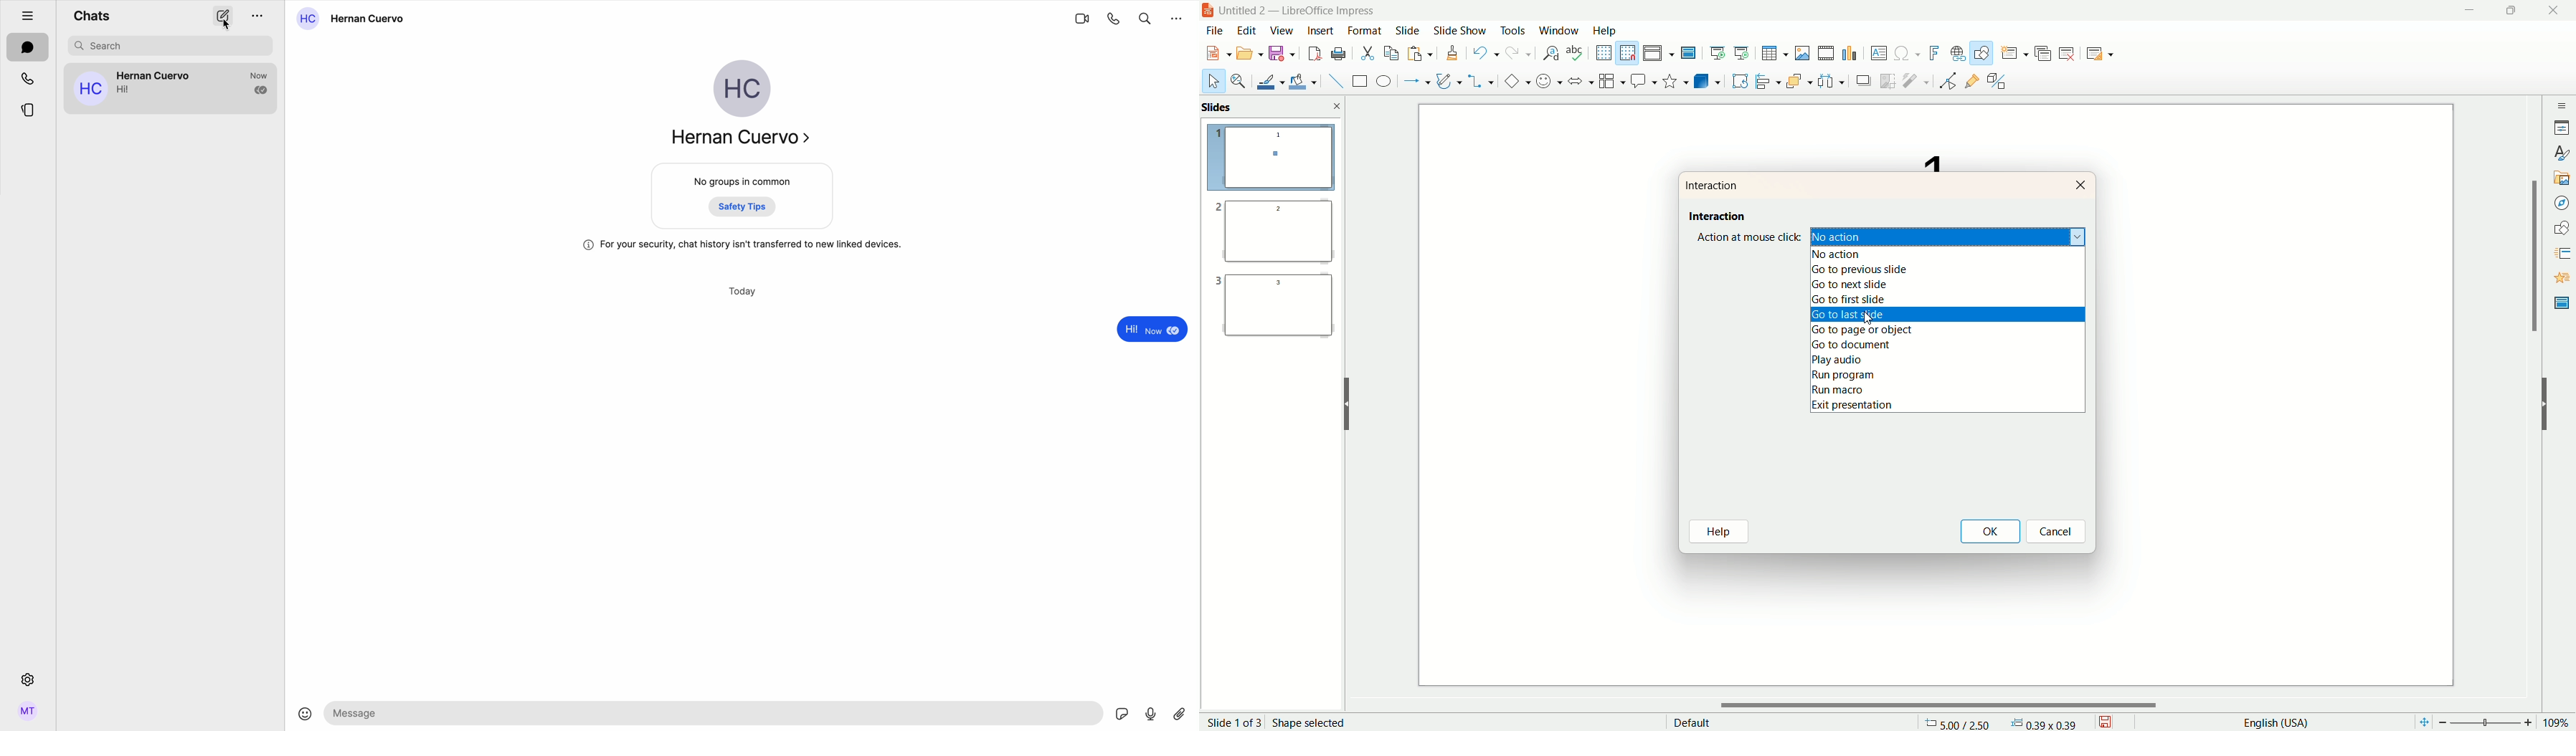  I want to click on file, so click(1219, 31).